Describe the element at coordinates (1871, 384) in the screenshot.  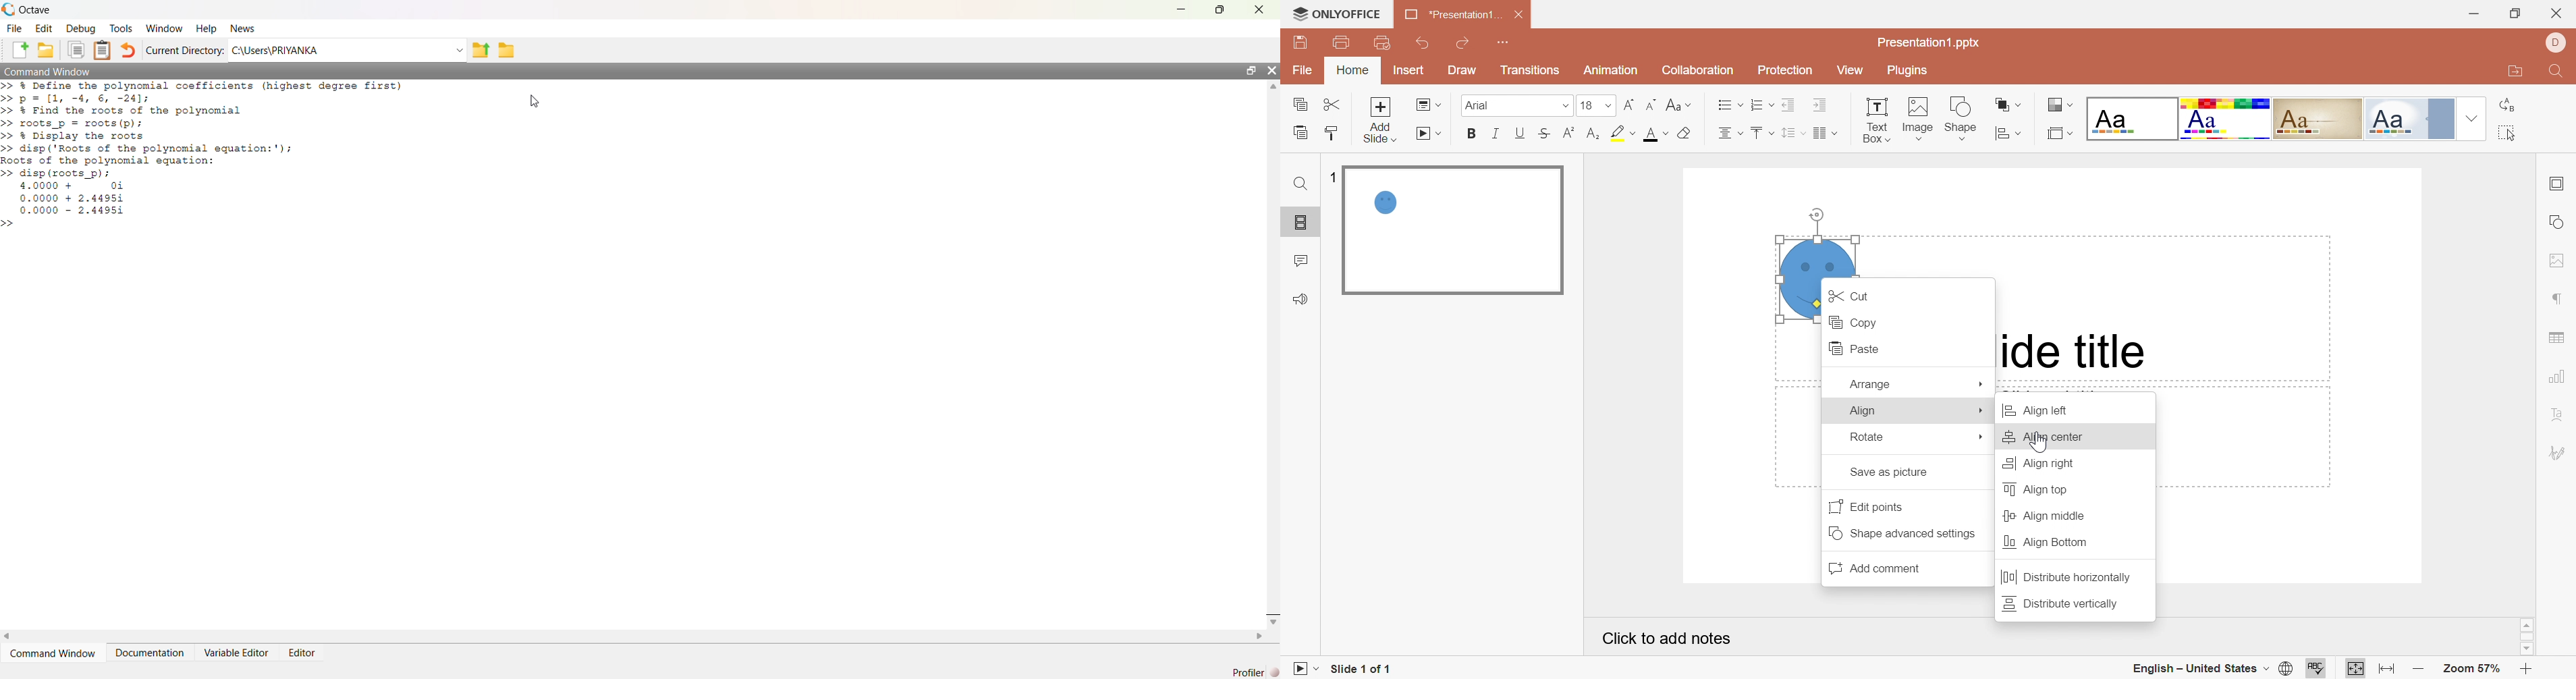
I see `Arrange` at that location.